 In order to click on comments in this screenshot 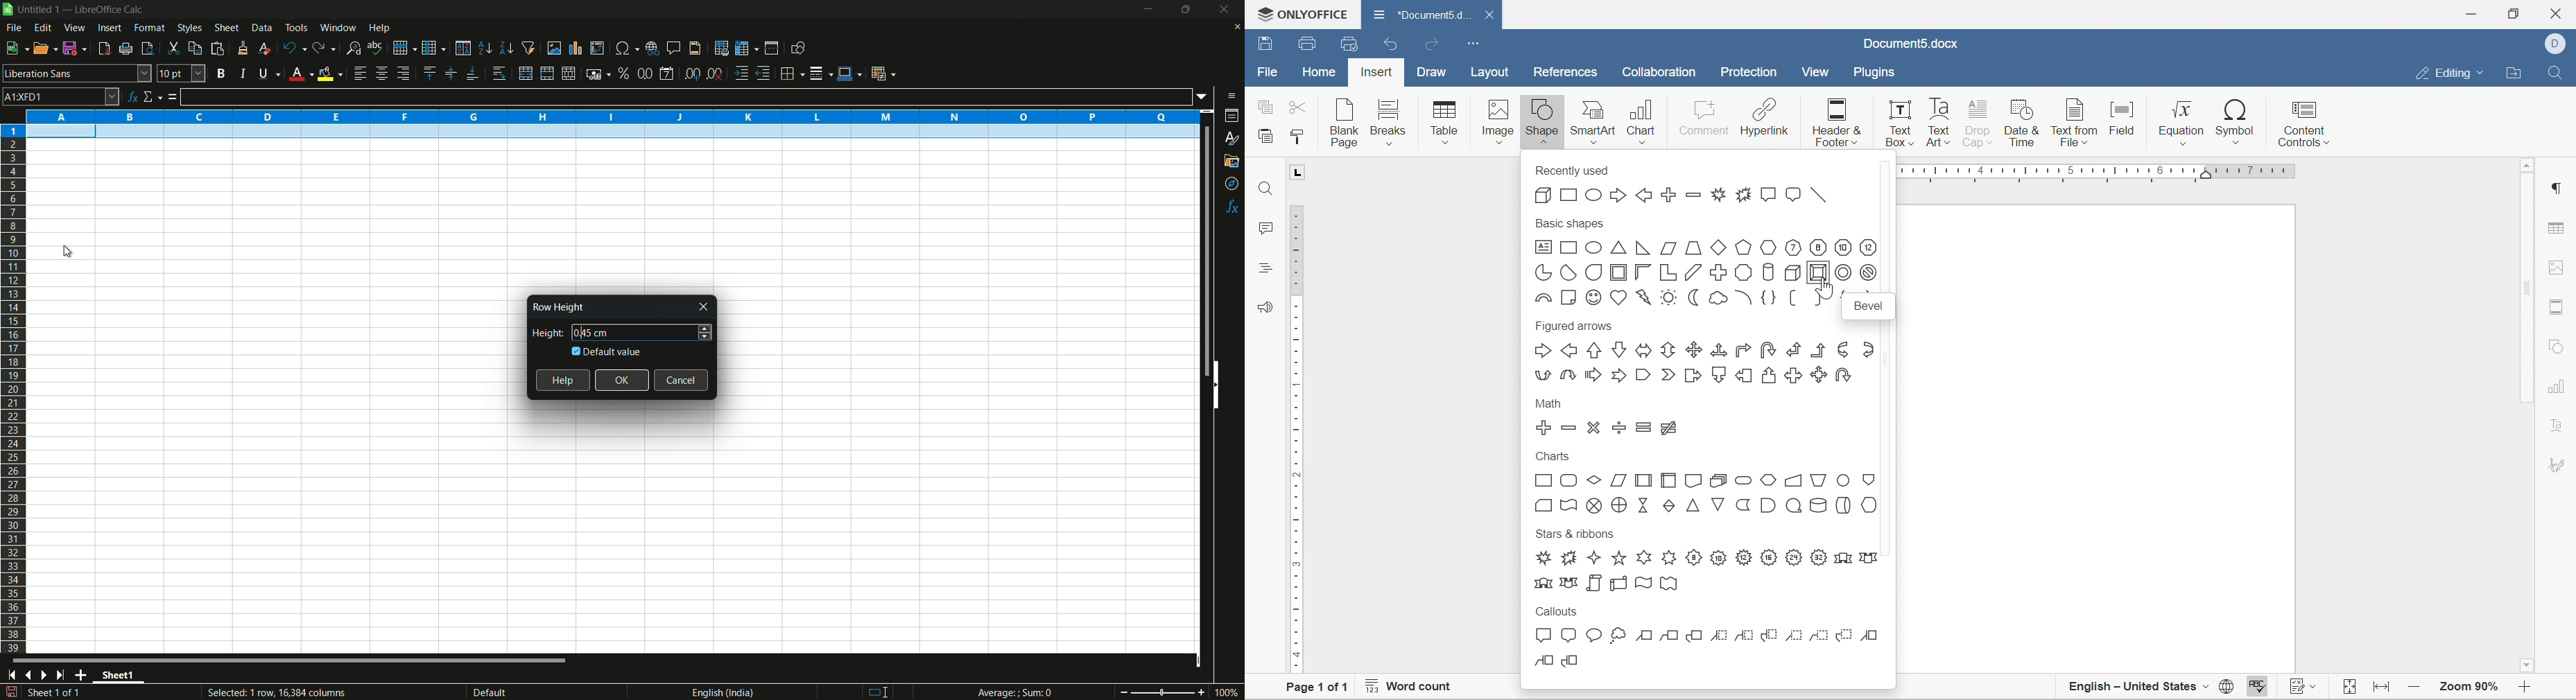, I will do `click(1265, 230)`.